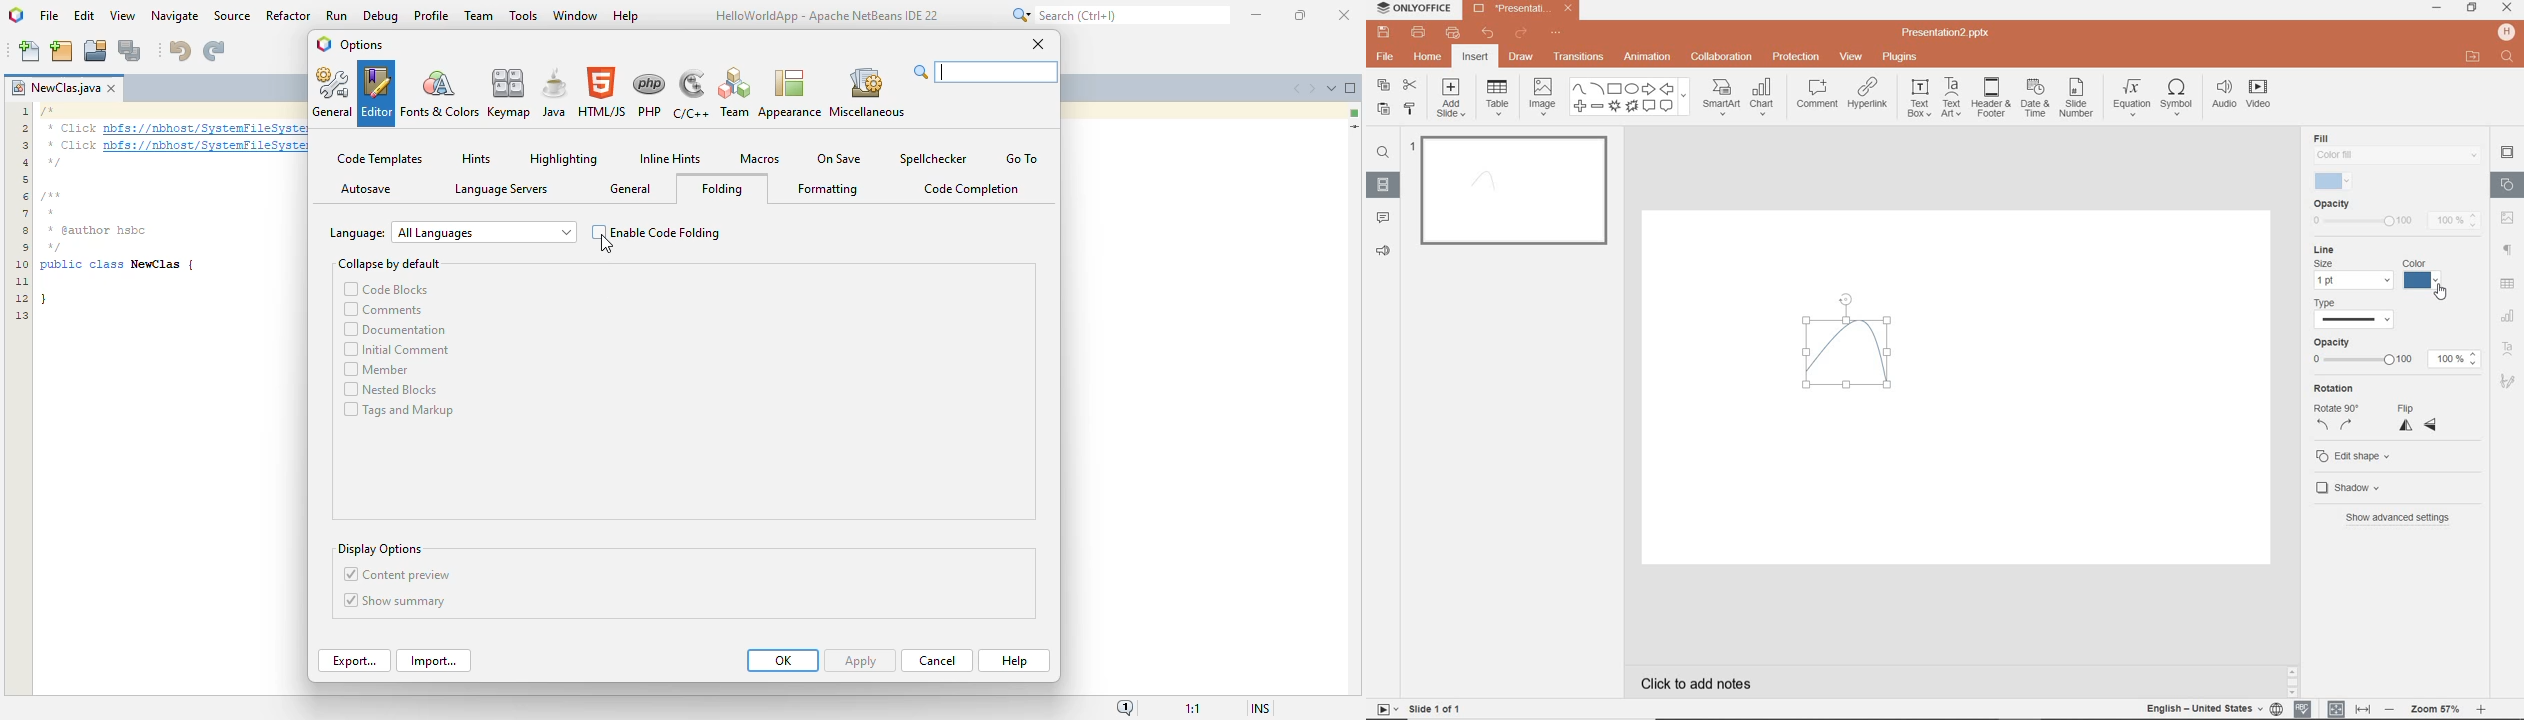 Image resolution: width=2548 pixels, height=728 pixels. I want to click on shadow, so click(2367, 488).